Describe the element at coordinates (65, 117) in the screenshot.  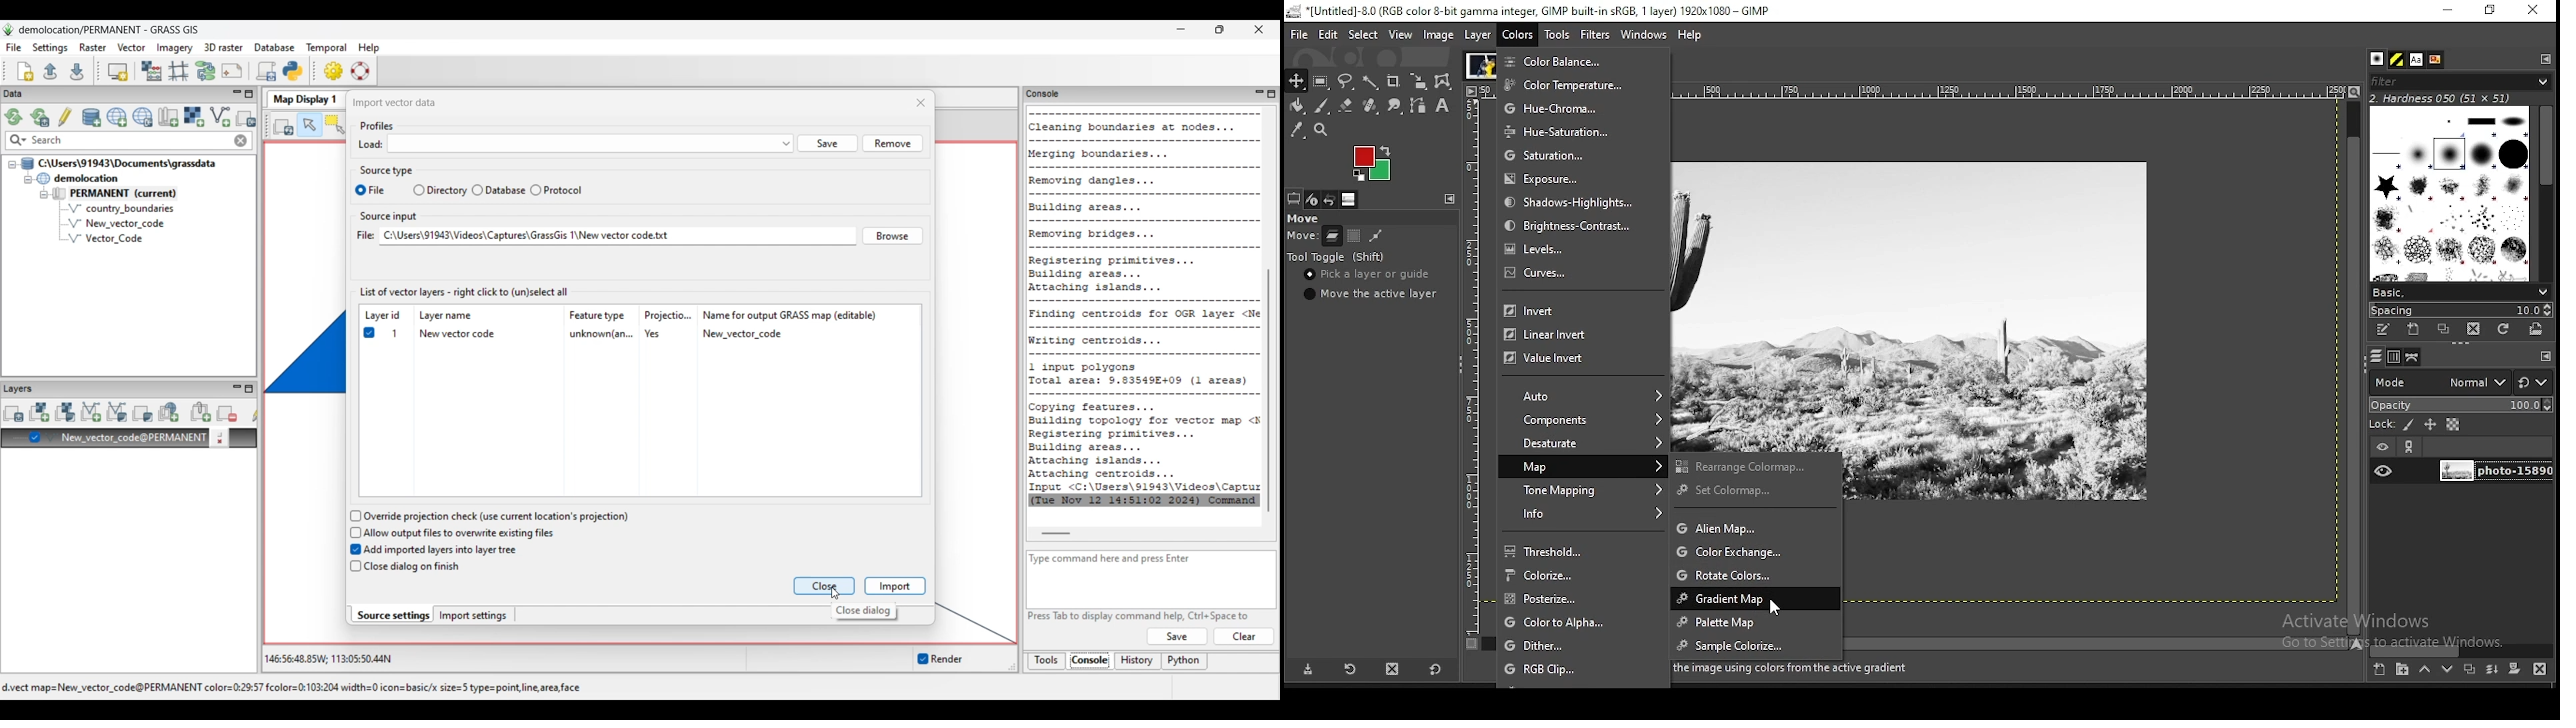
I see `Allow edits outside of the current mapset` at that location.